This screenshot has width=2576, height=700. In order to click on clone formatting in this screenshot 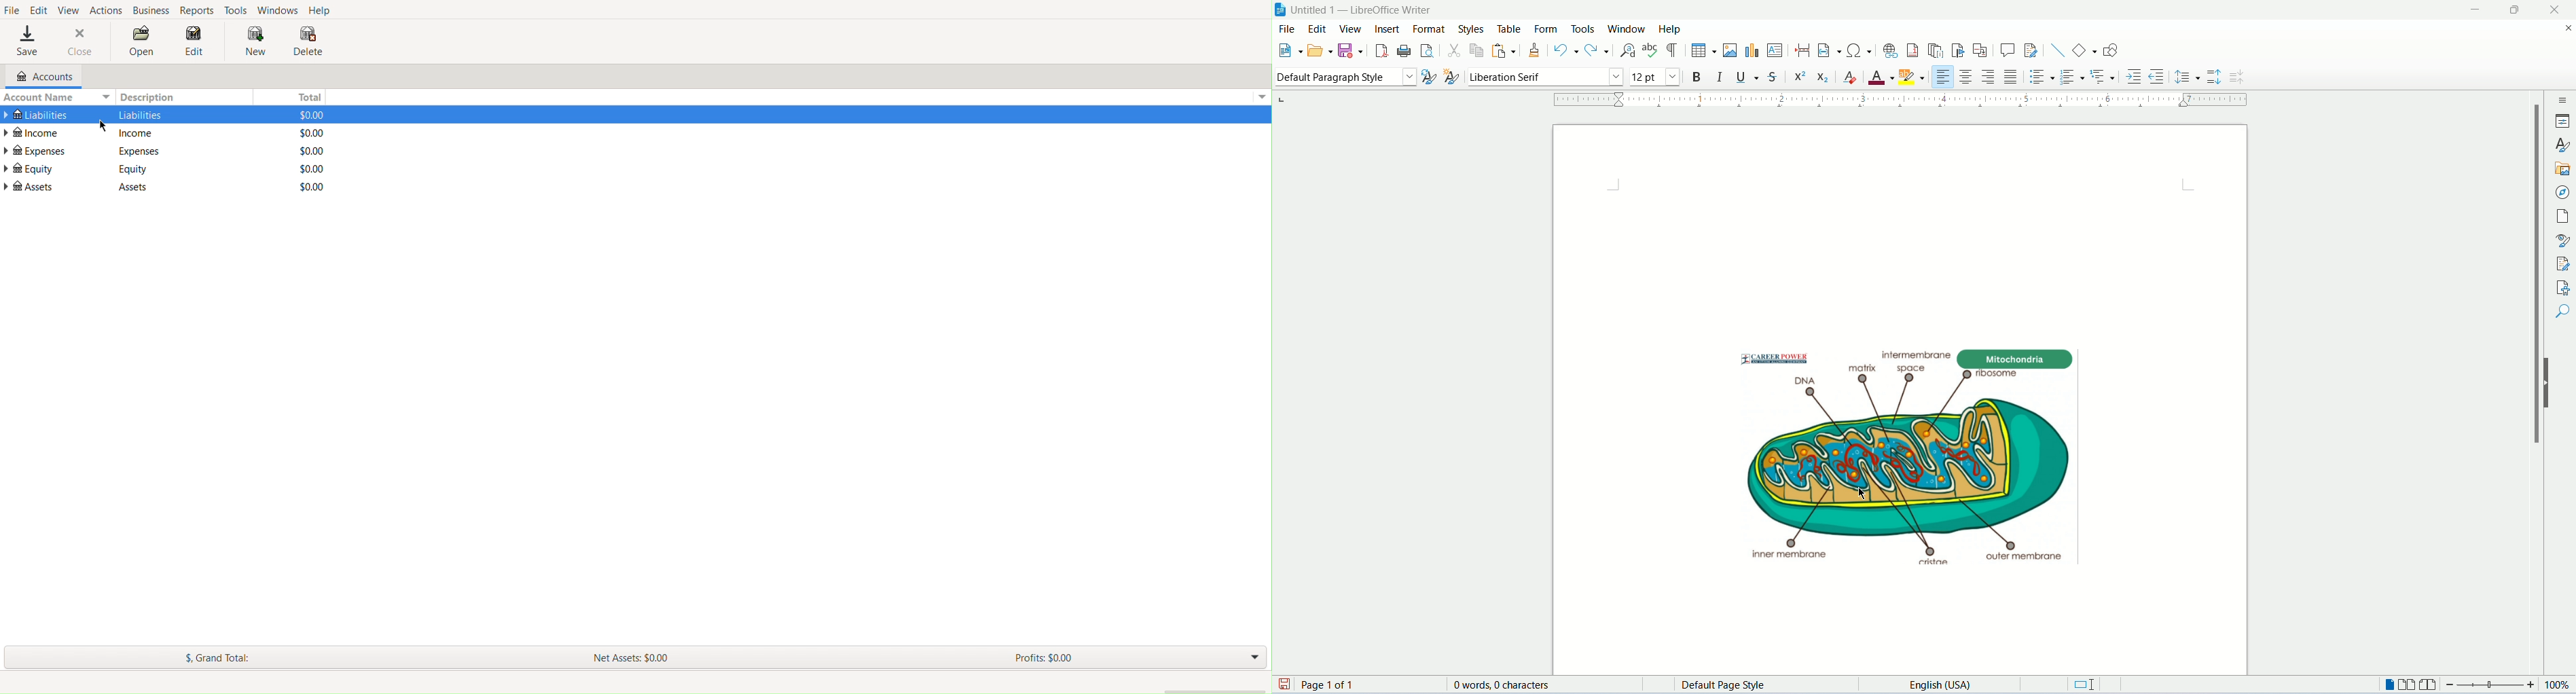, I will do `click(1535, 51)`.